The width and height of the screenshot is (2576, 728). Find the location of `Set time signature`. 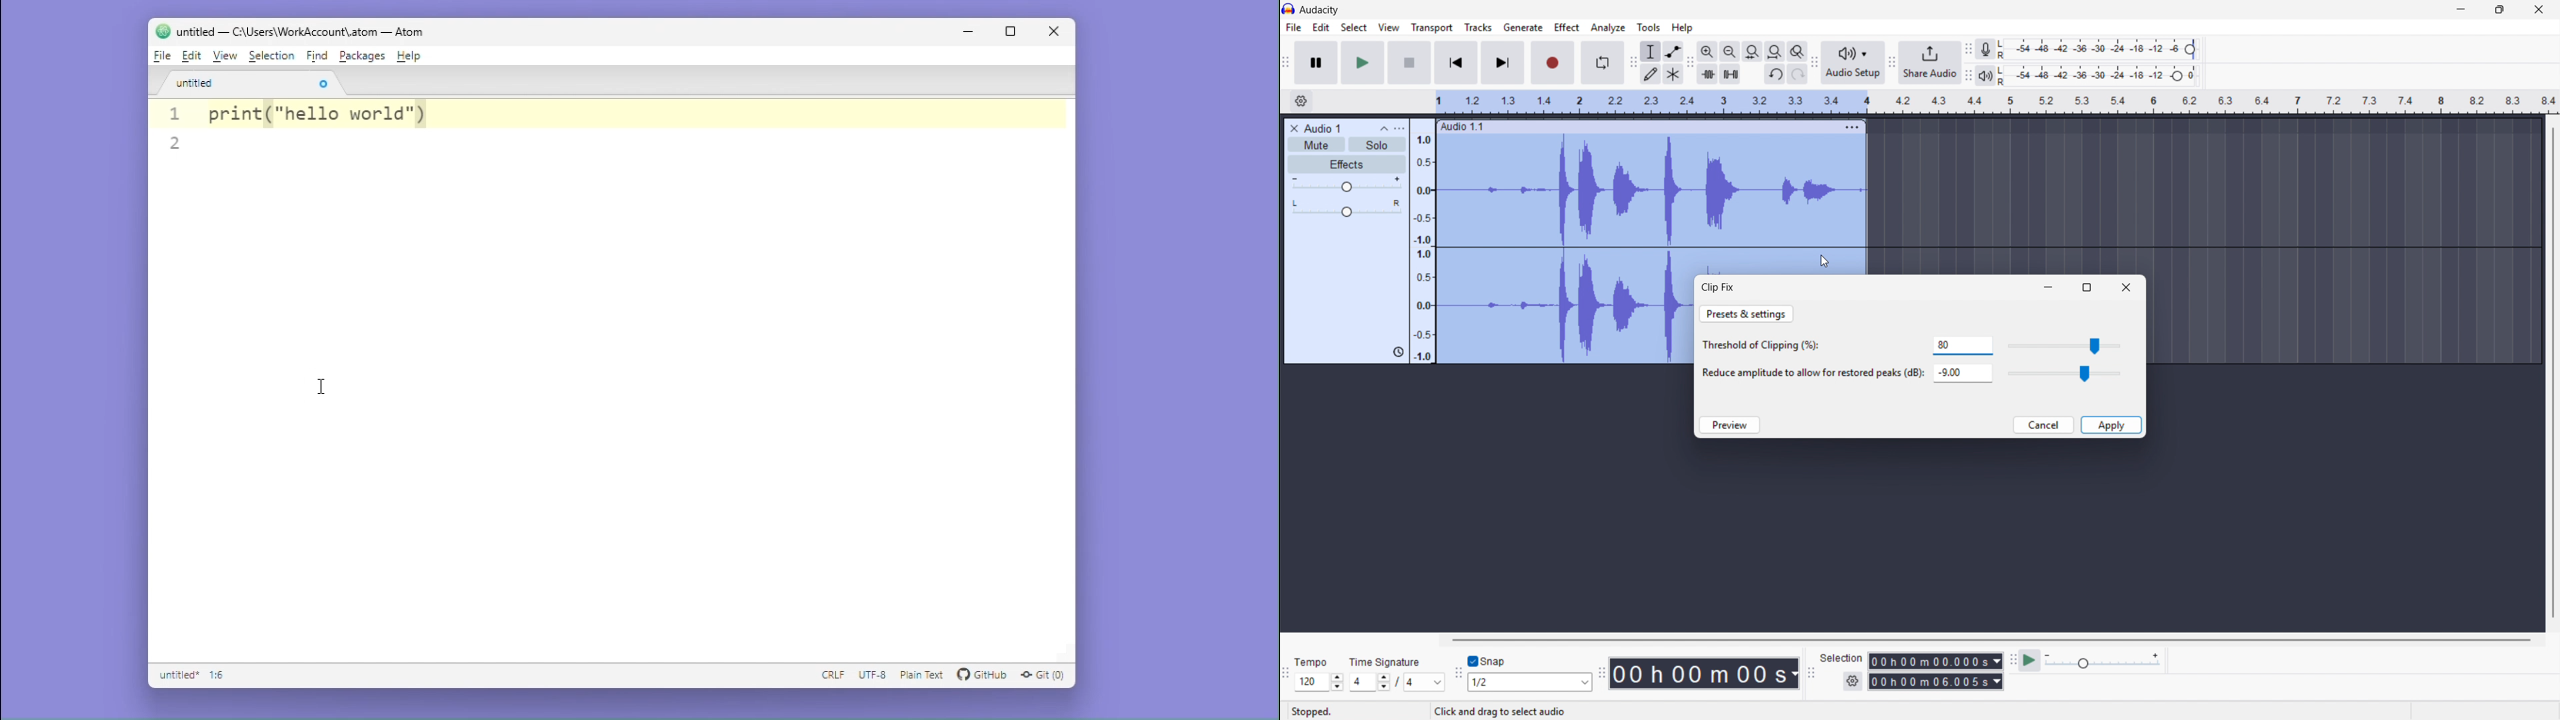

Set time signature is located at coordinates (1397, 673).